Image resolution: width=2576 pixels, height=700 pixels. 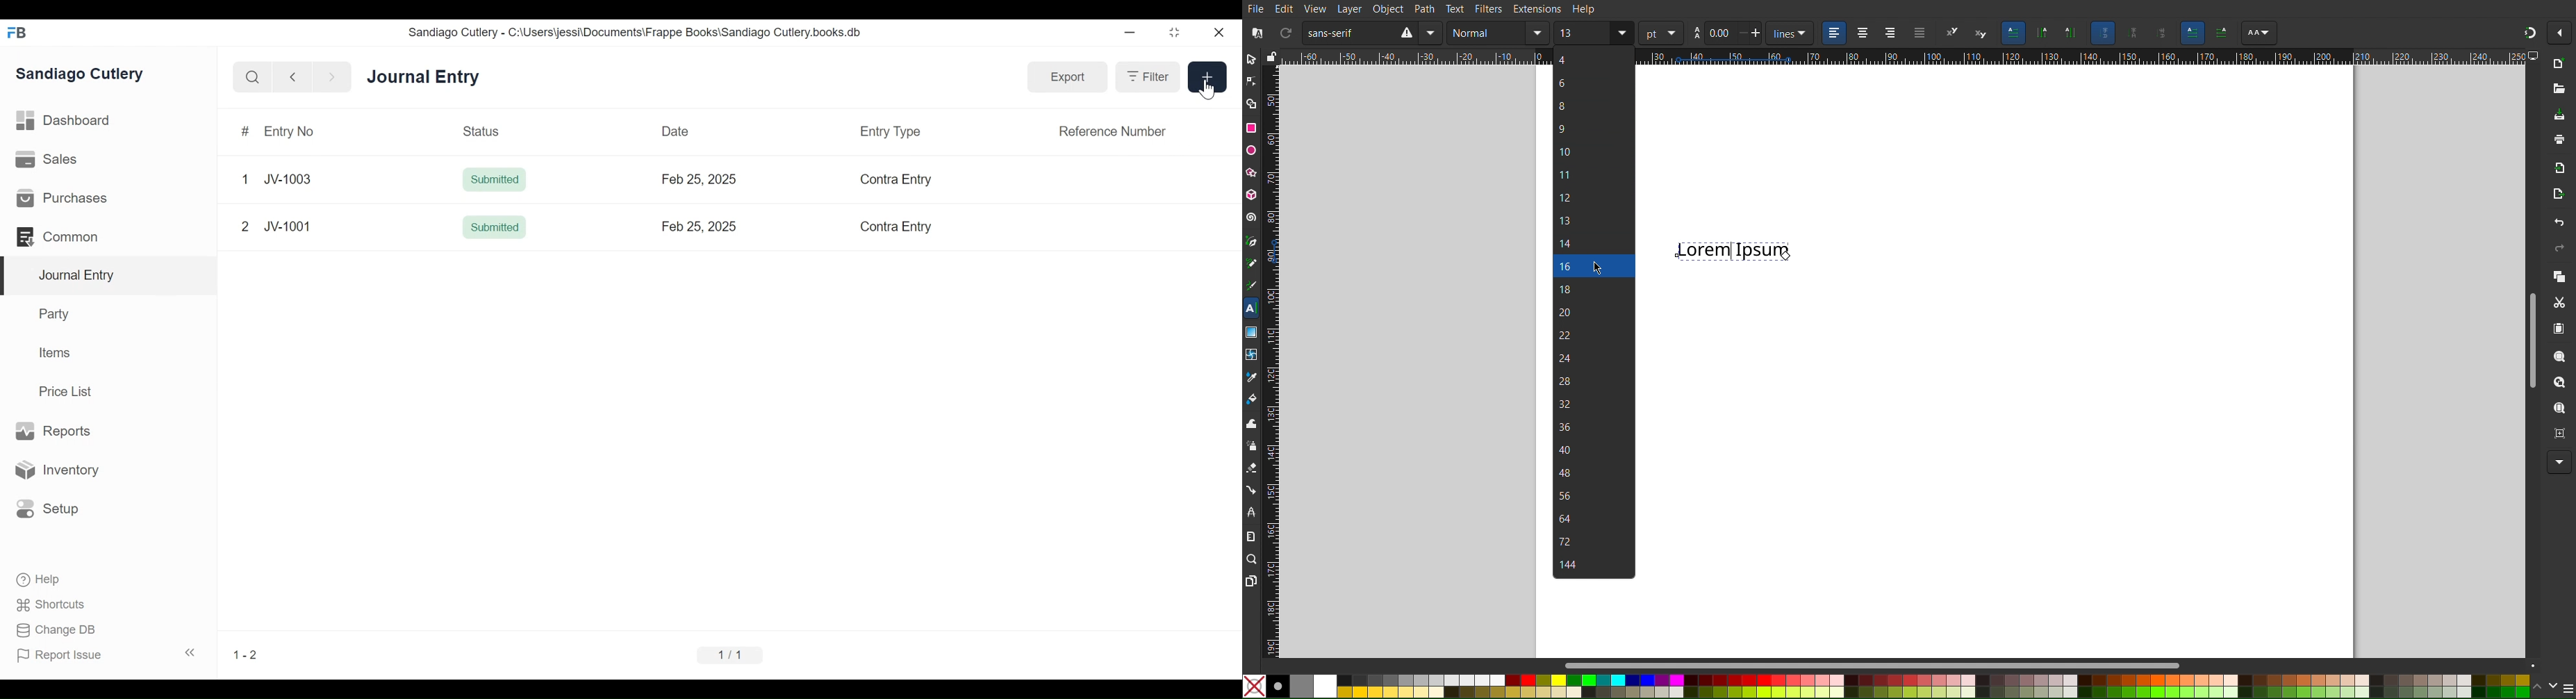 What do you see at coordinates (1174, 32) in the screenshot?
I see `Restore` at bounding box center [1174, 32].